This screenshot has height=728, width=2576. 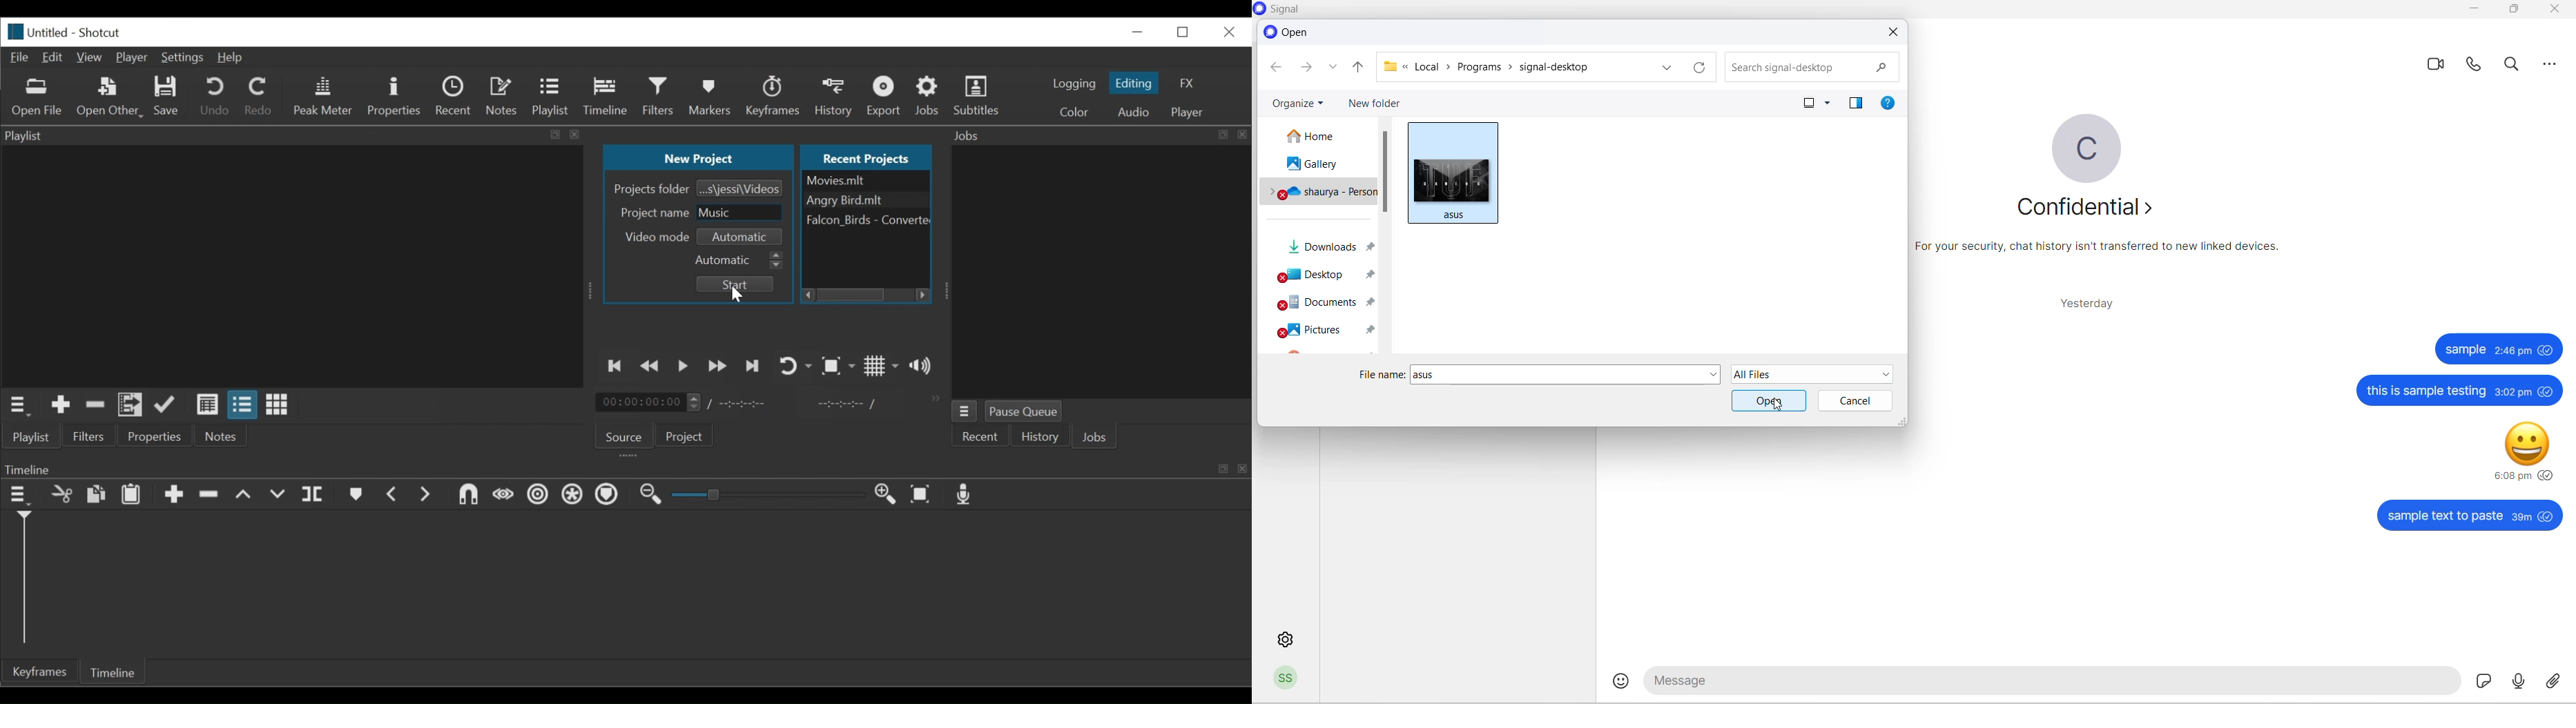 I want to click on Add files to the playlist, so click(x=130, y=405).